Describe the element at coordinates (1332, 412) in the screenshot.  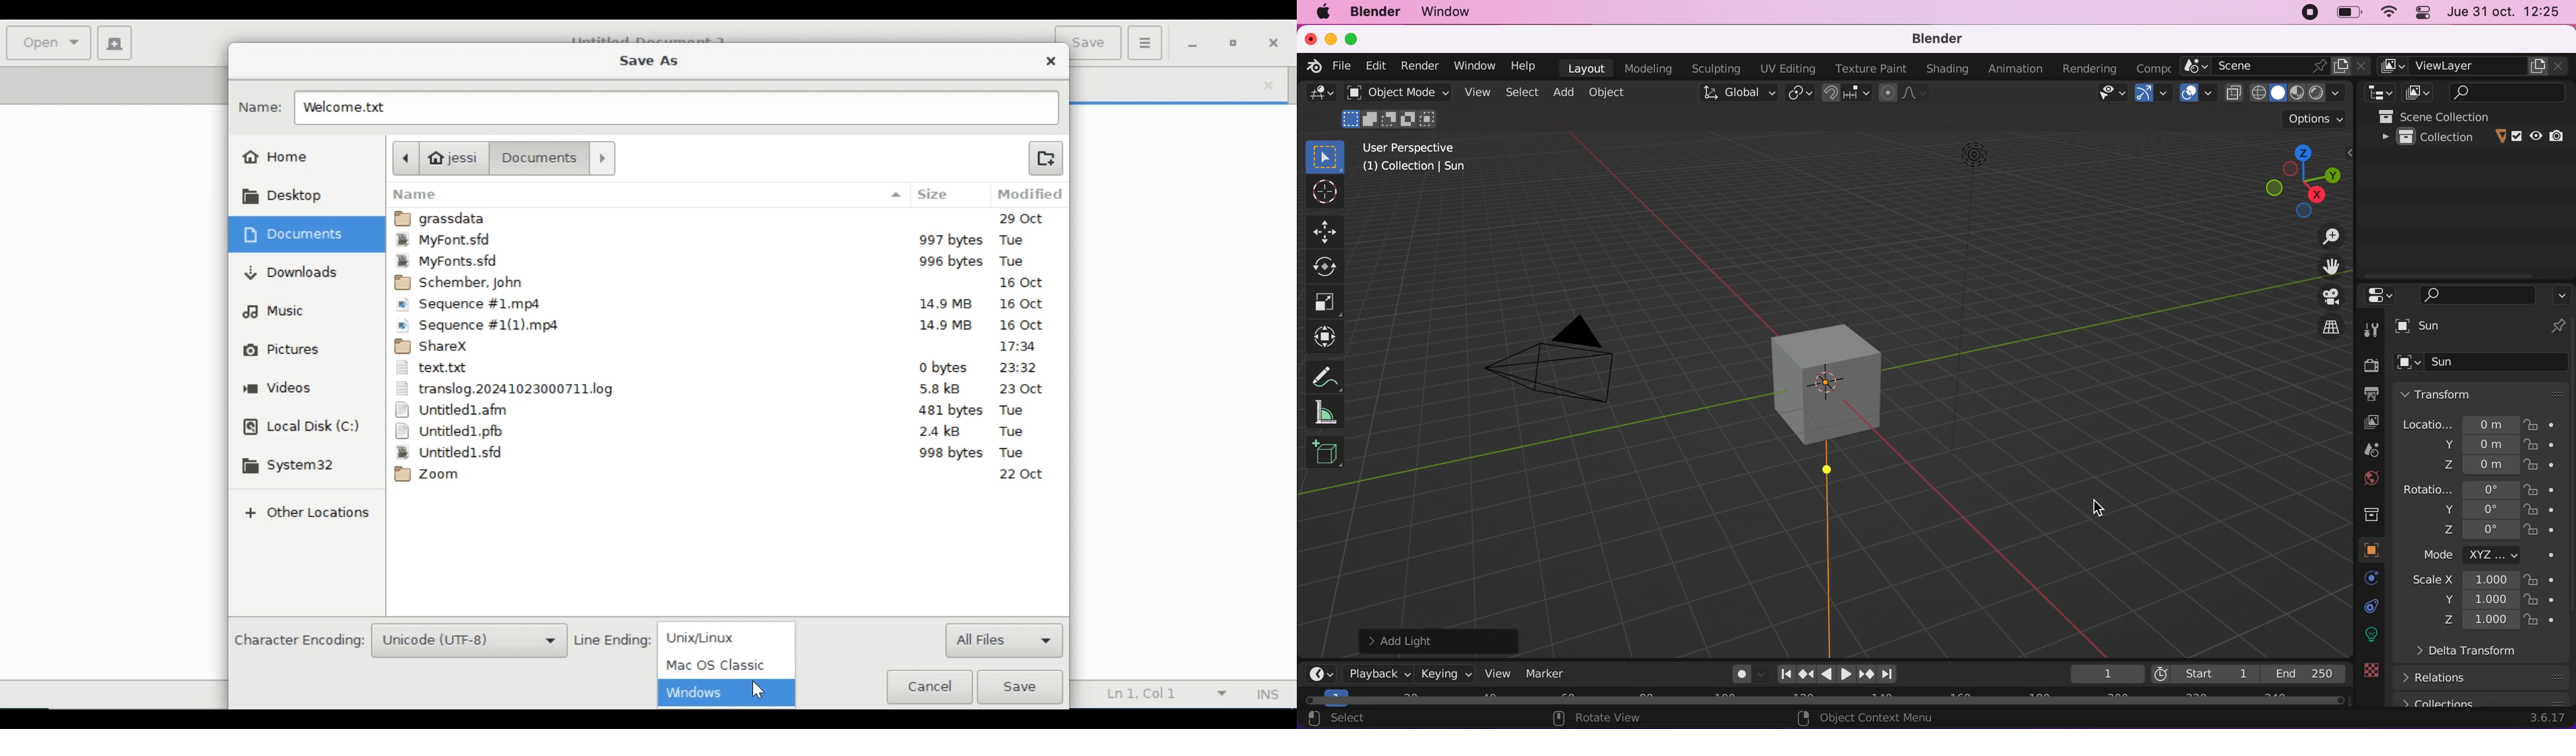
I see `annotate` at that location.